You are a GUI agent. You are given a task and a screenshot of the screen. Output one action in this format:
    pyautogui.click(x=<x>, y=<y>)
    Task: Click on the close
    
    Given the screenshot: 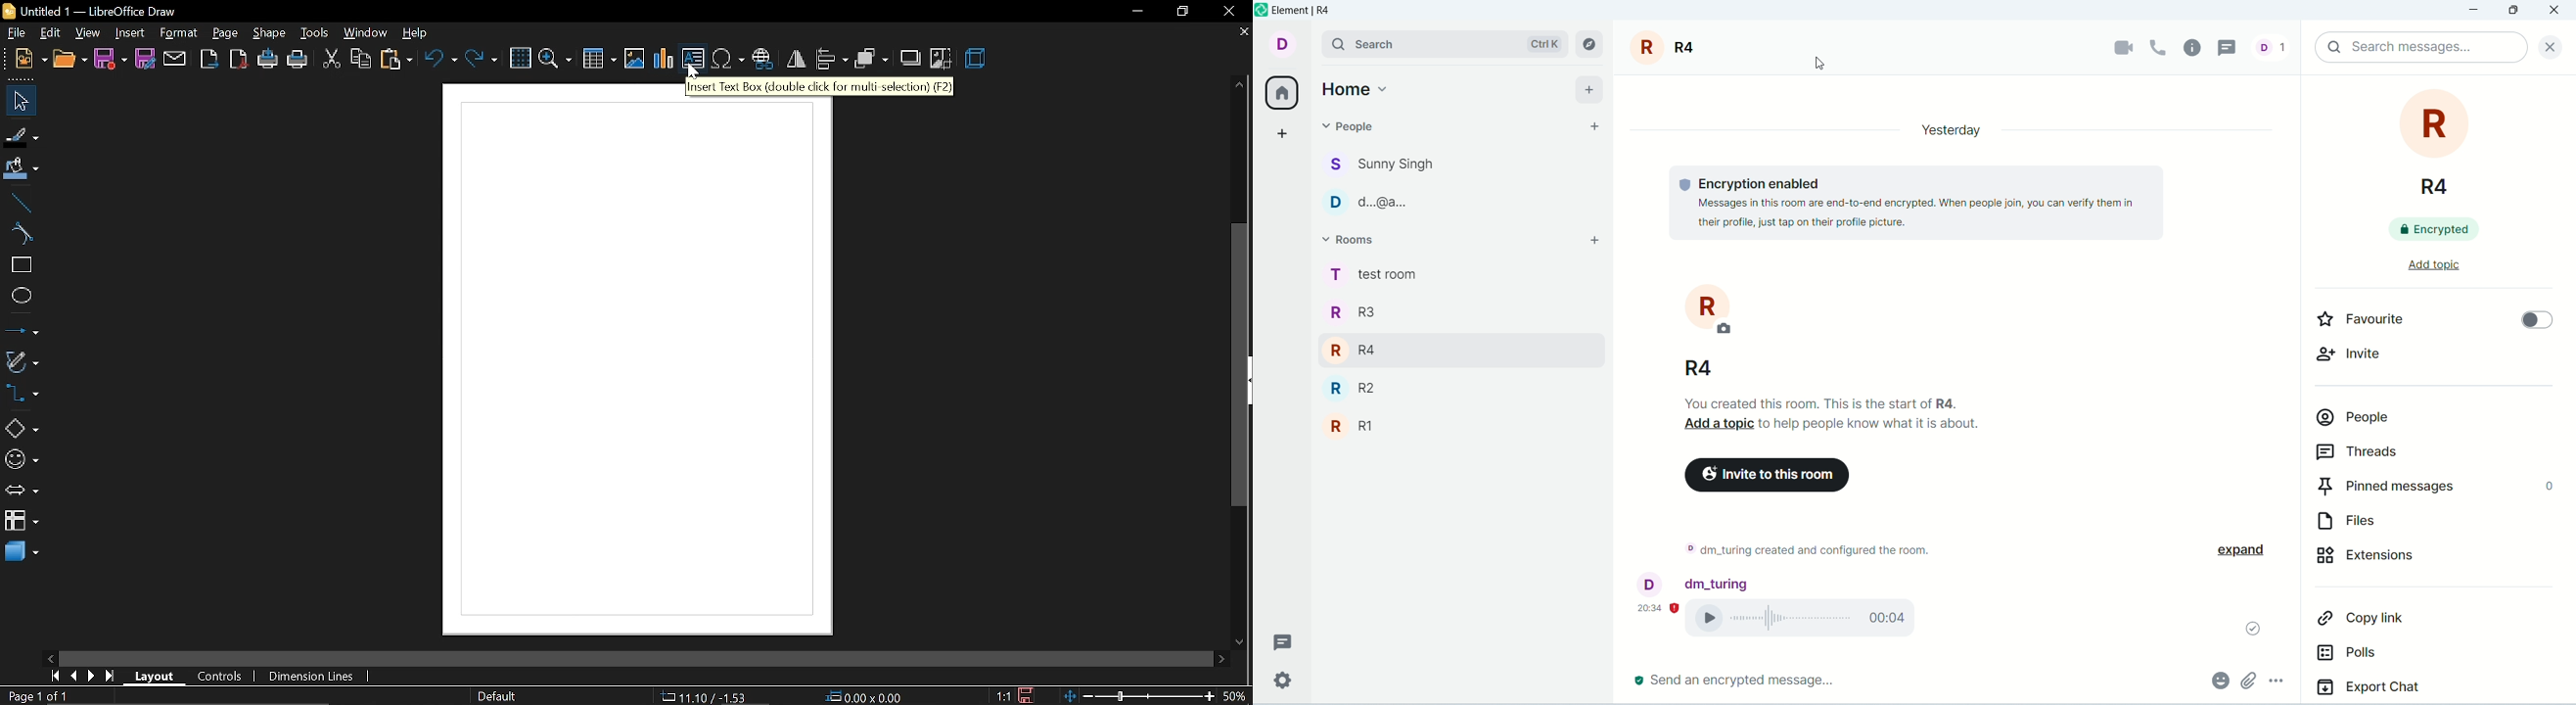 What is the action you would take?
    pyautogui.click(x=2547, y=45)
    